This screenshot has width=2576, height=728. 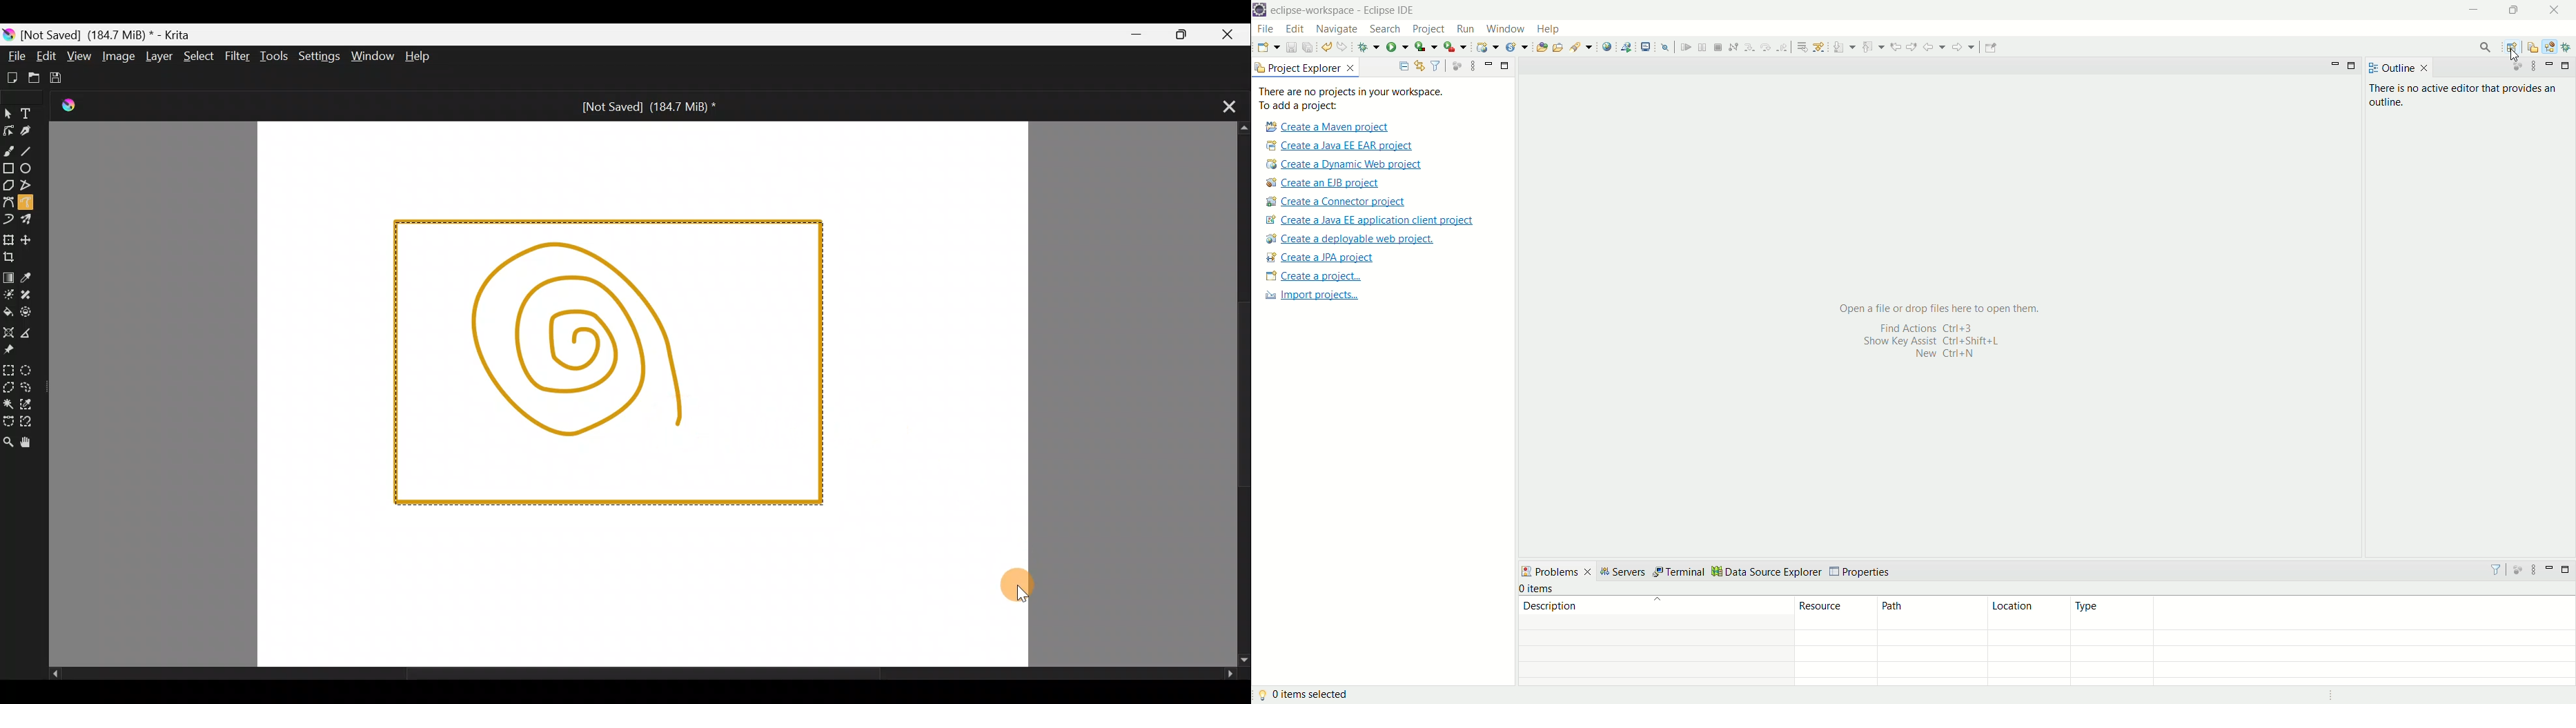 What do you see at coordinates (40, 55) in the screenshot?
I see `Edit` at bounding box center [40, 55].